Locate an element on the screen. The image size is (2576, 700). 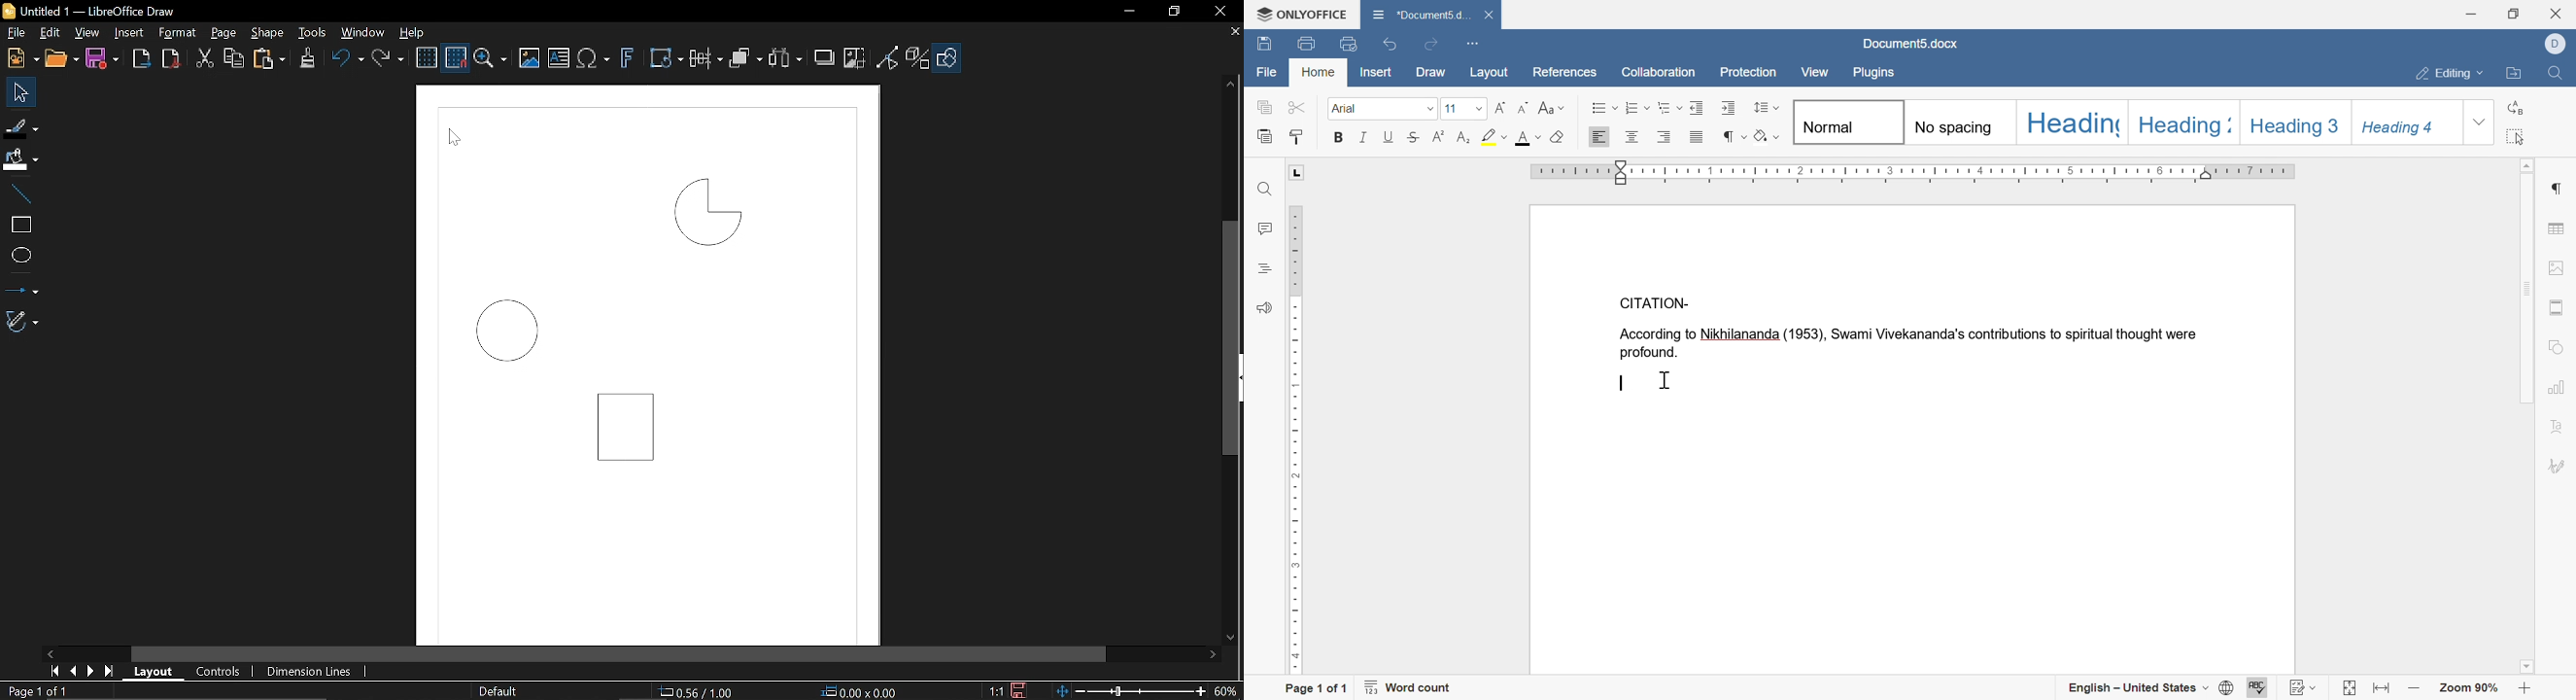
Toggle extrusion is located at coordinates (918, 58).